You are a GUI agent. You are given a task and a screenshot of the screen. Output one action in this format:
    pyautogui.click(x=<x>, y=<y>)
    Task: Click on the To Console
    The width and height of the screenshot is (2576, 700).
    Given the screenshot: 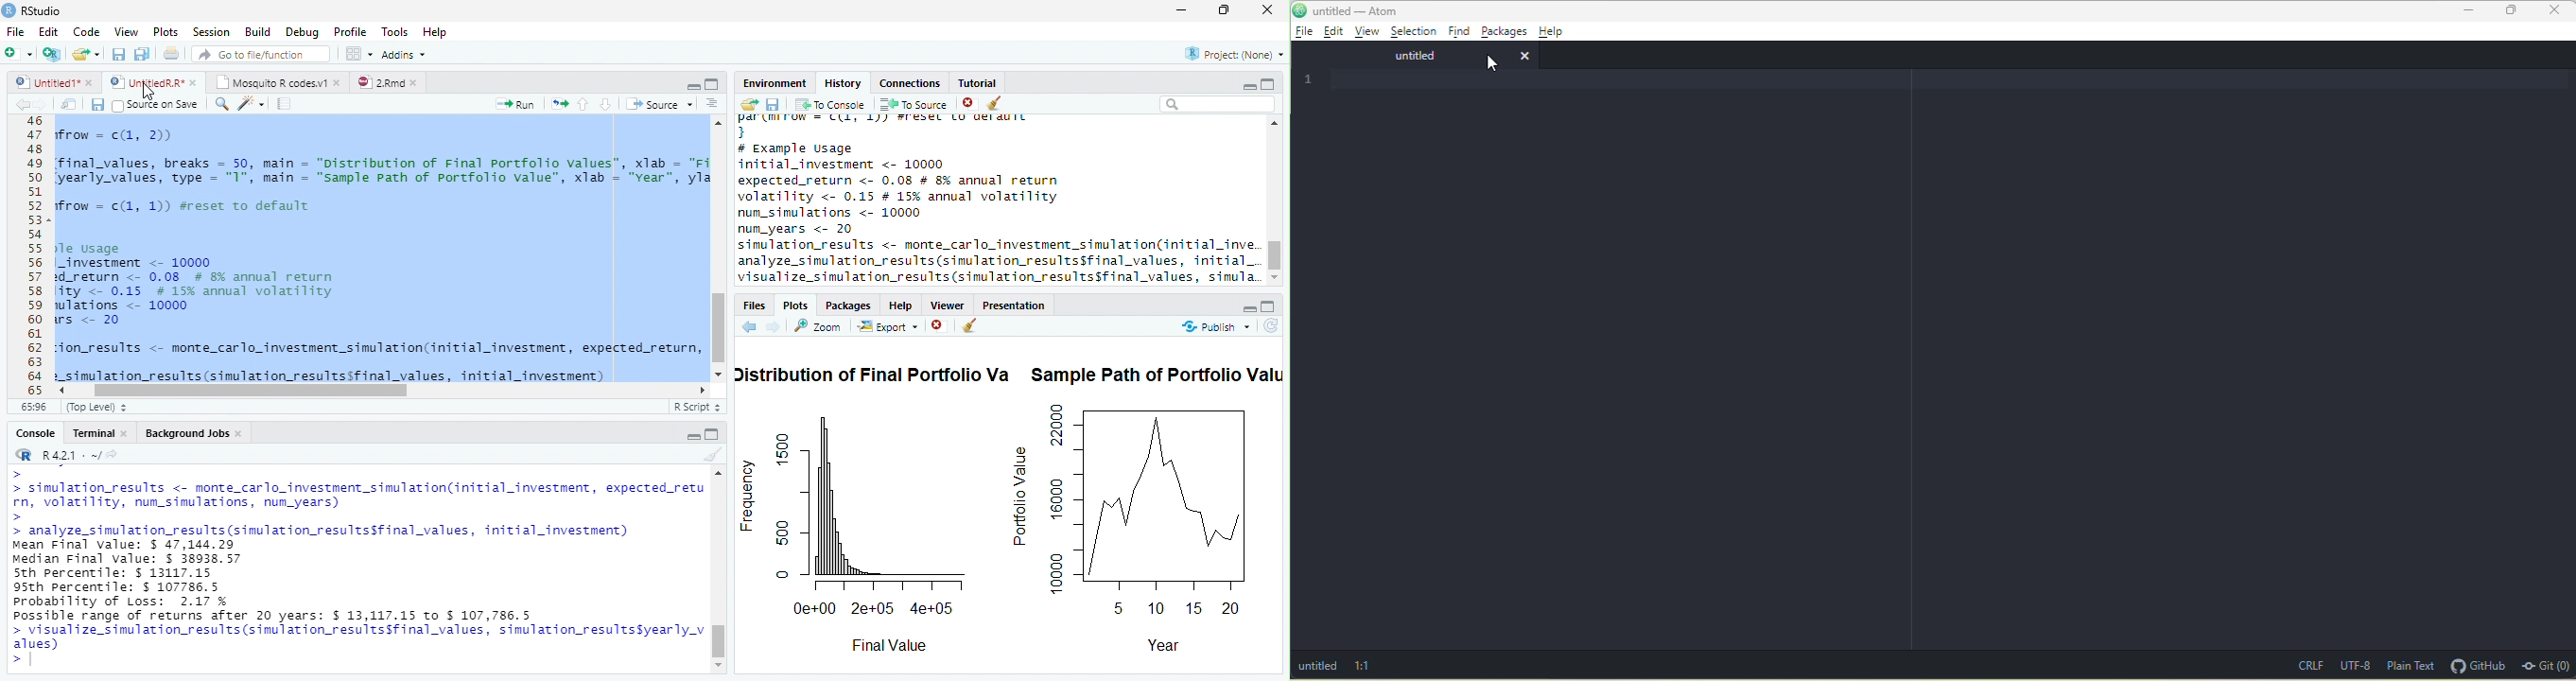 What is the action you would take?
    pyautogui.click(x=829, y=104)
    